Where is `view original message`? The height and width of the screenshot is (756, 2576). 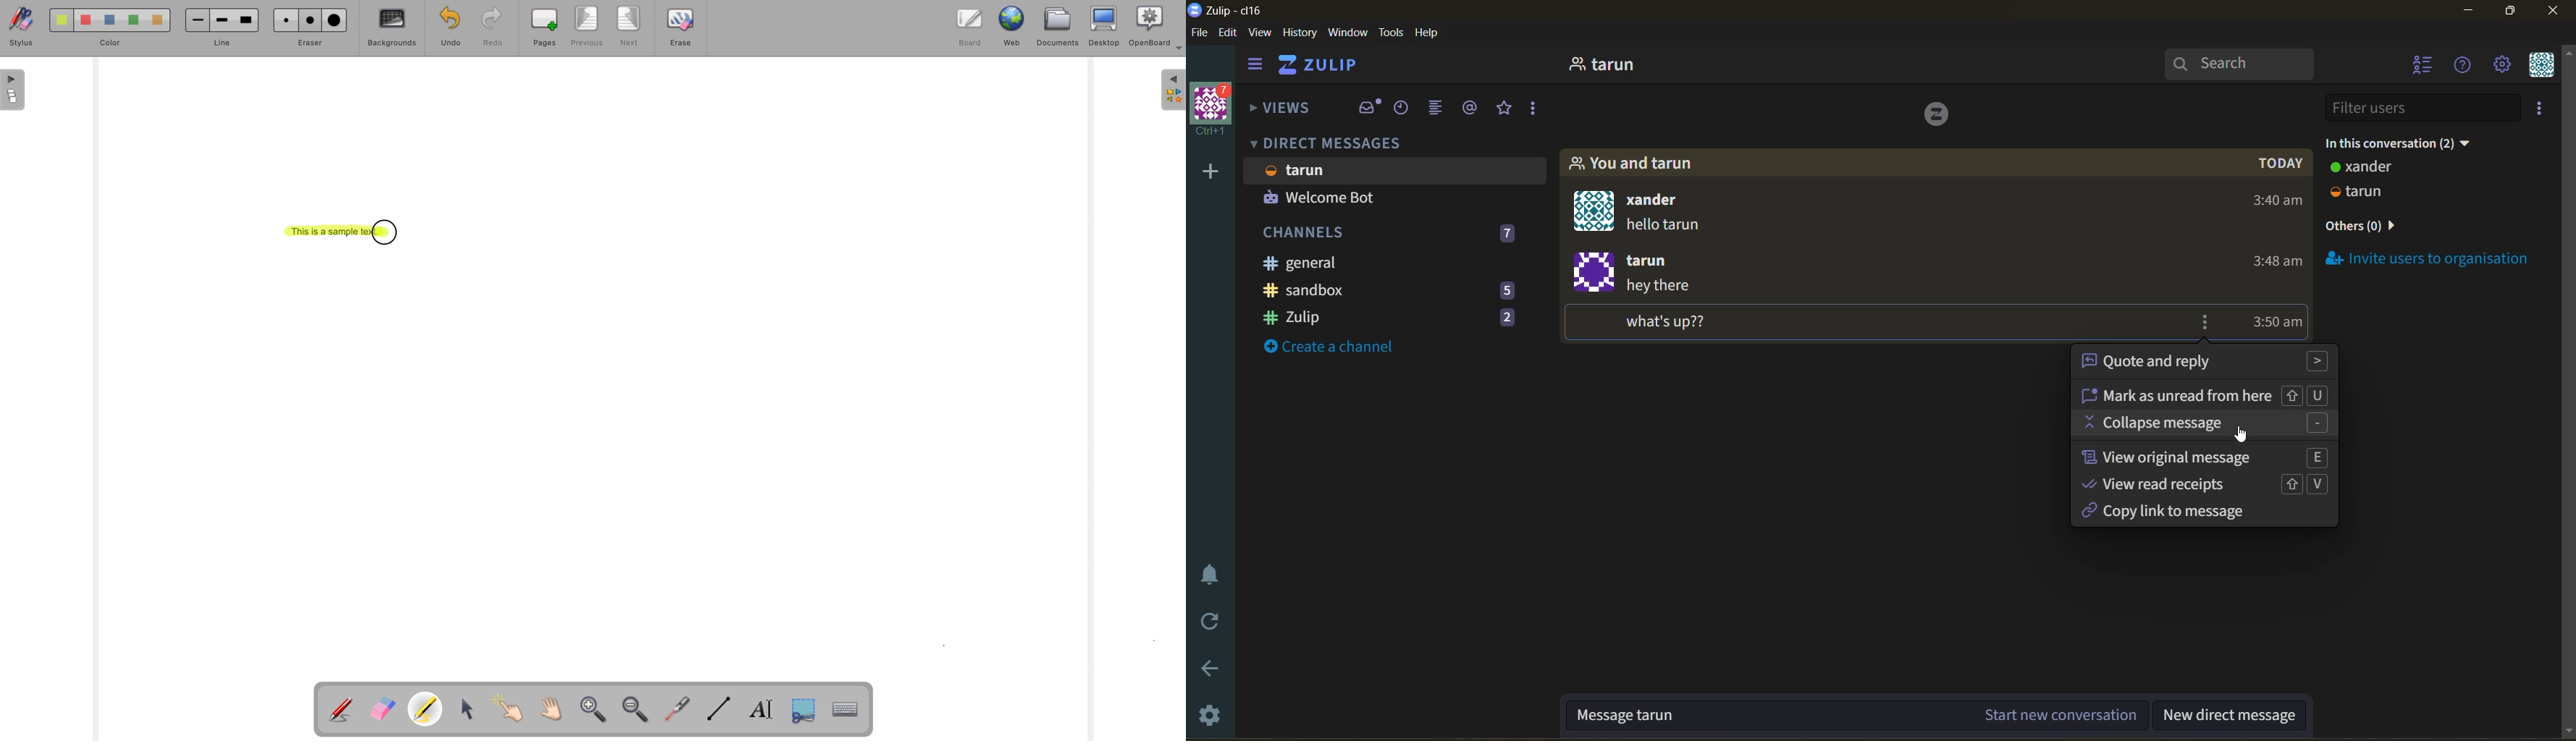
view original message is located at coordinates (2205, 457).